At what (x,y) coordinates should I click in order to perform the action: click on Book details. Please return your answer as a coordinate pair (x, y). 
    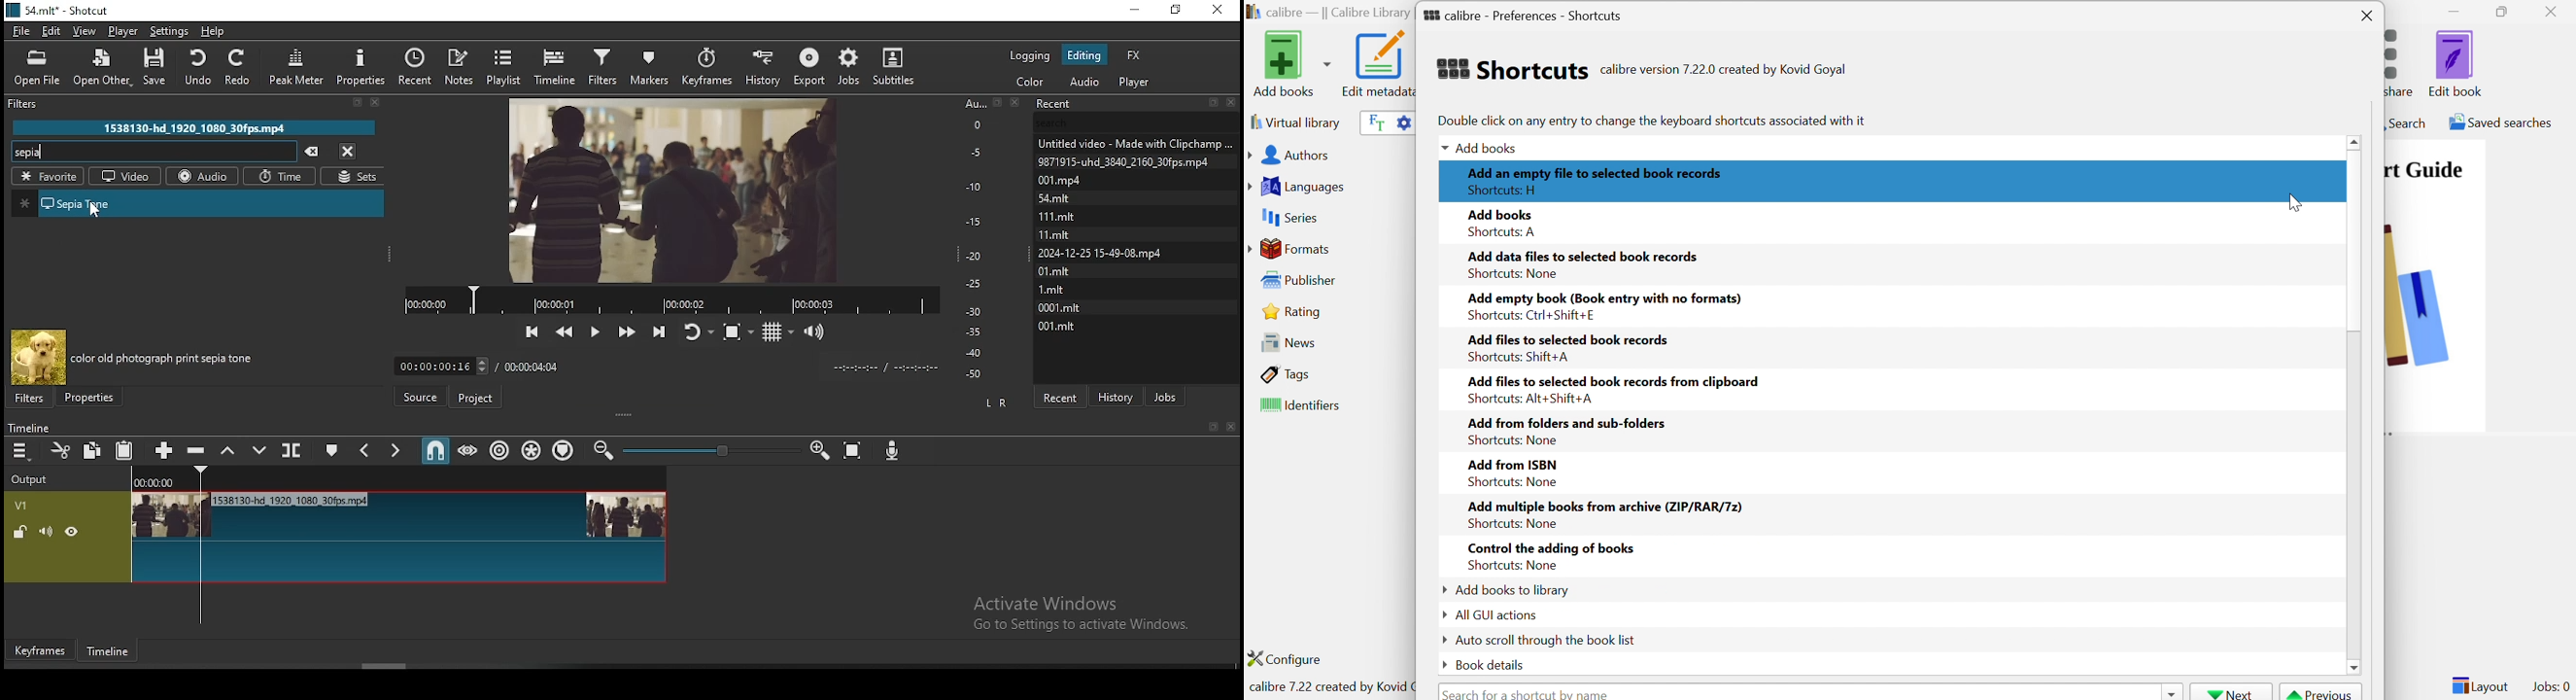
    Looking at the image, I should click on (1490, 665).